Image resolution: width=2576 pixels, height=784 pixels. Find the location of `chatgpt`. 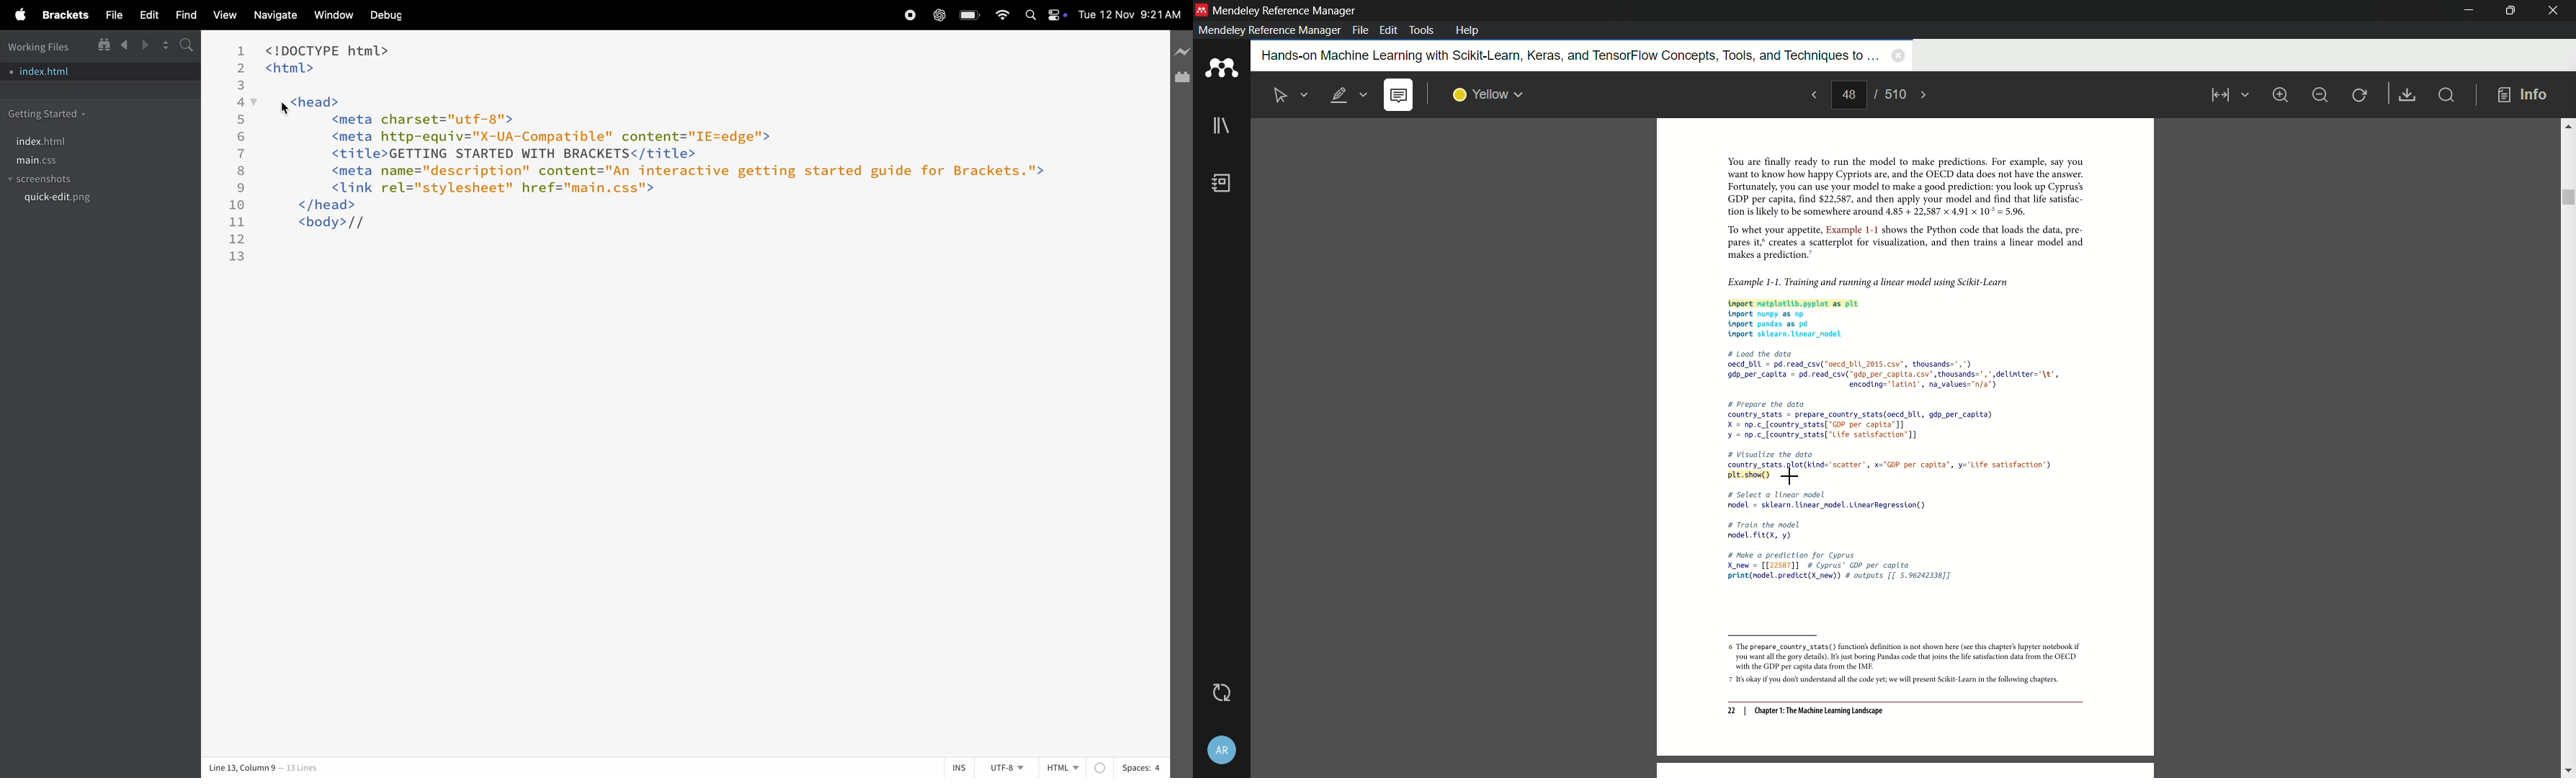

chatgpt is located at coordinates (937, 15).